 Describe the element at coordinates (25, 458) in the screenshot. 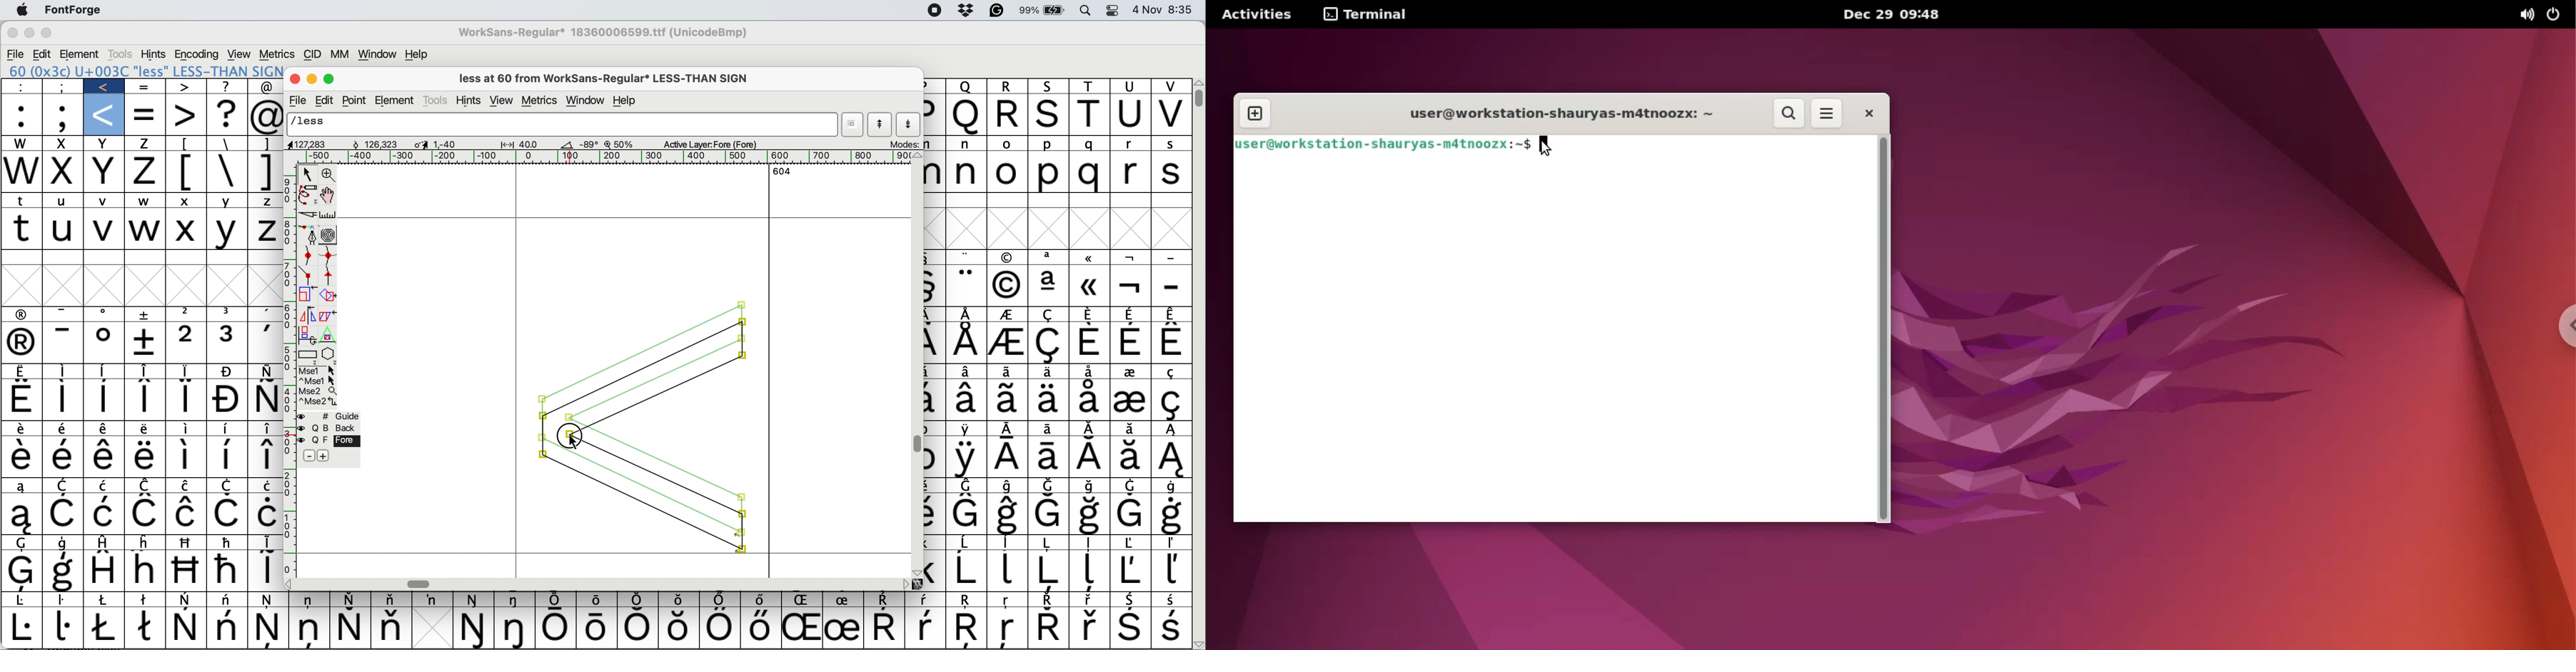

I see `Symbol` at that location.